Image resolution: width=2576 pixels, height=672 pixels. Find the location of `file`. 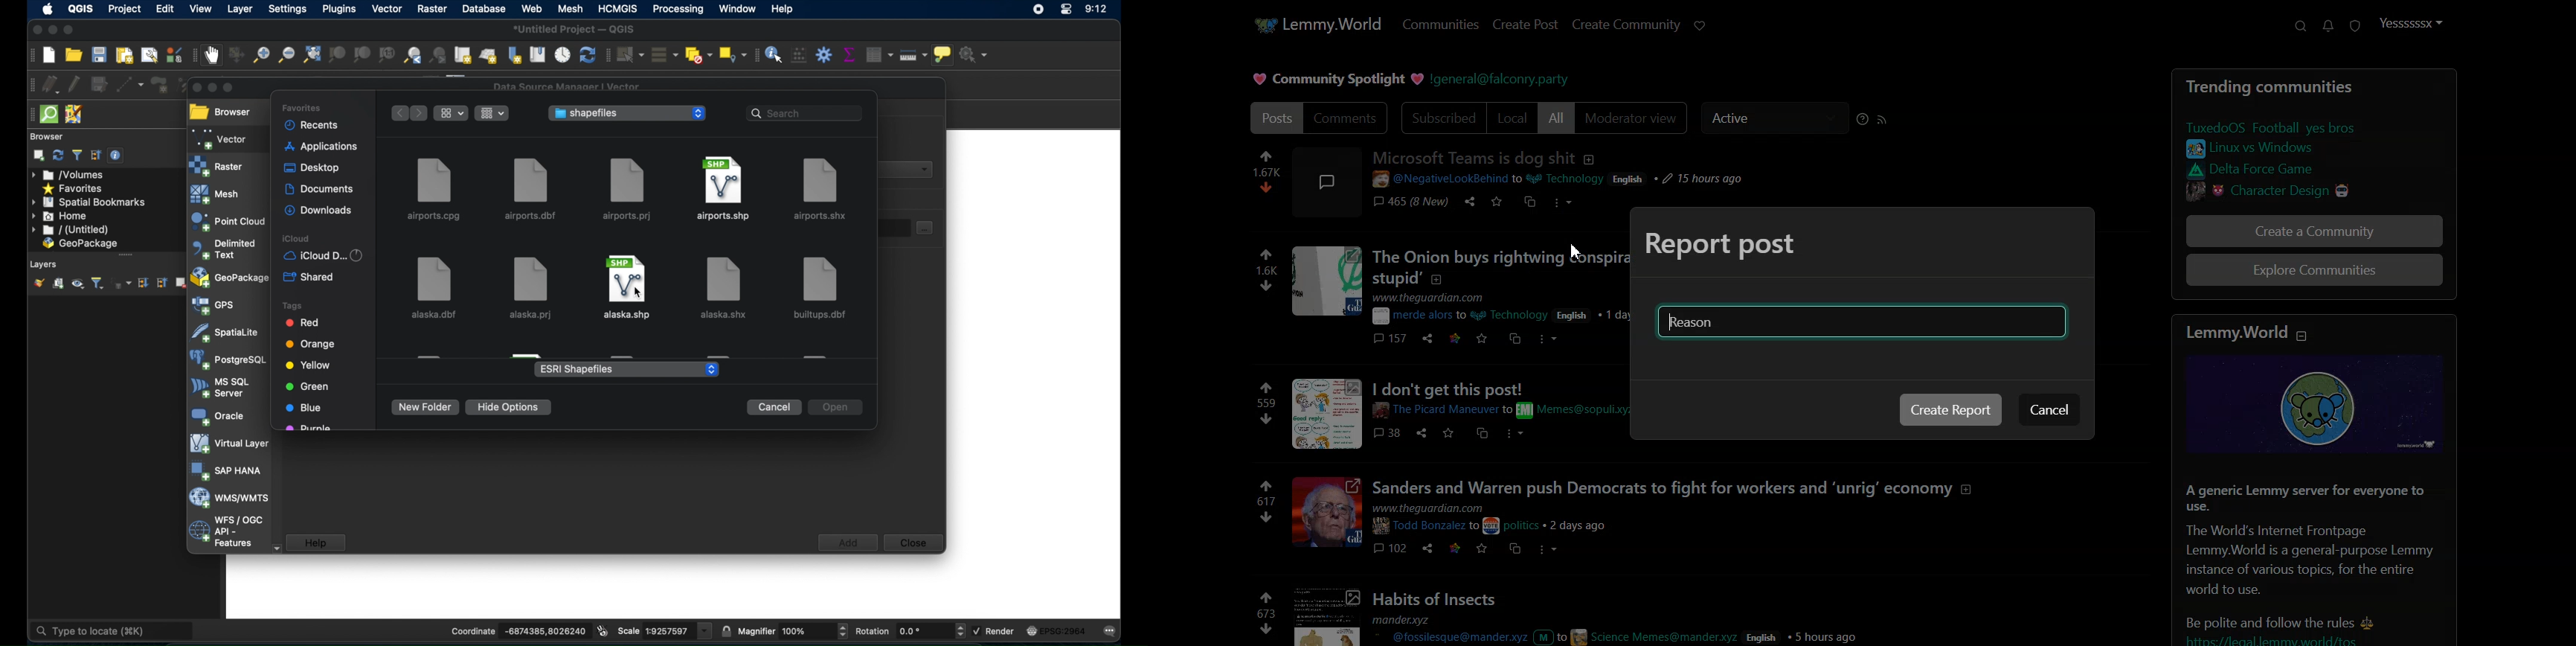

file is located at coordinates (626, 287).